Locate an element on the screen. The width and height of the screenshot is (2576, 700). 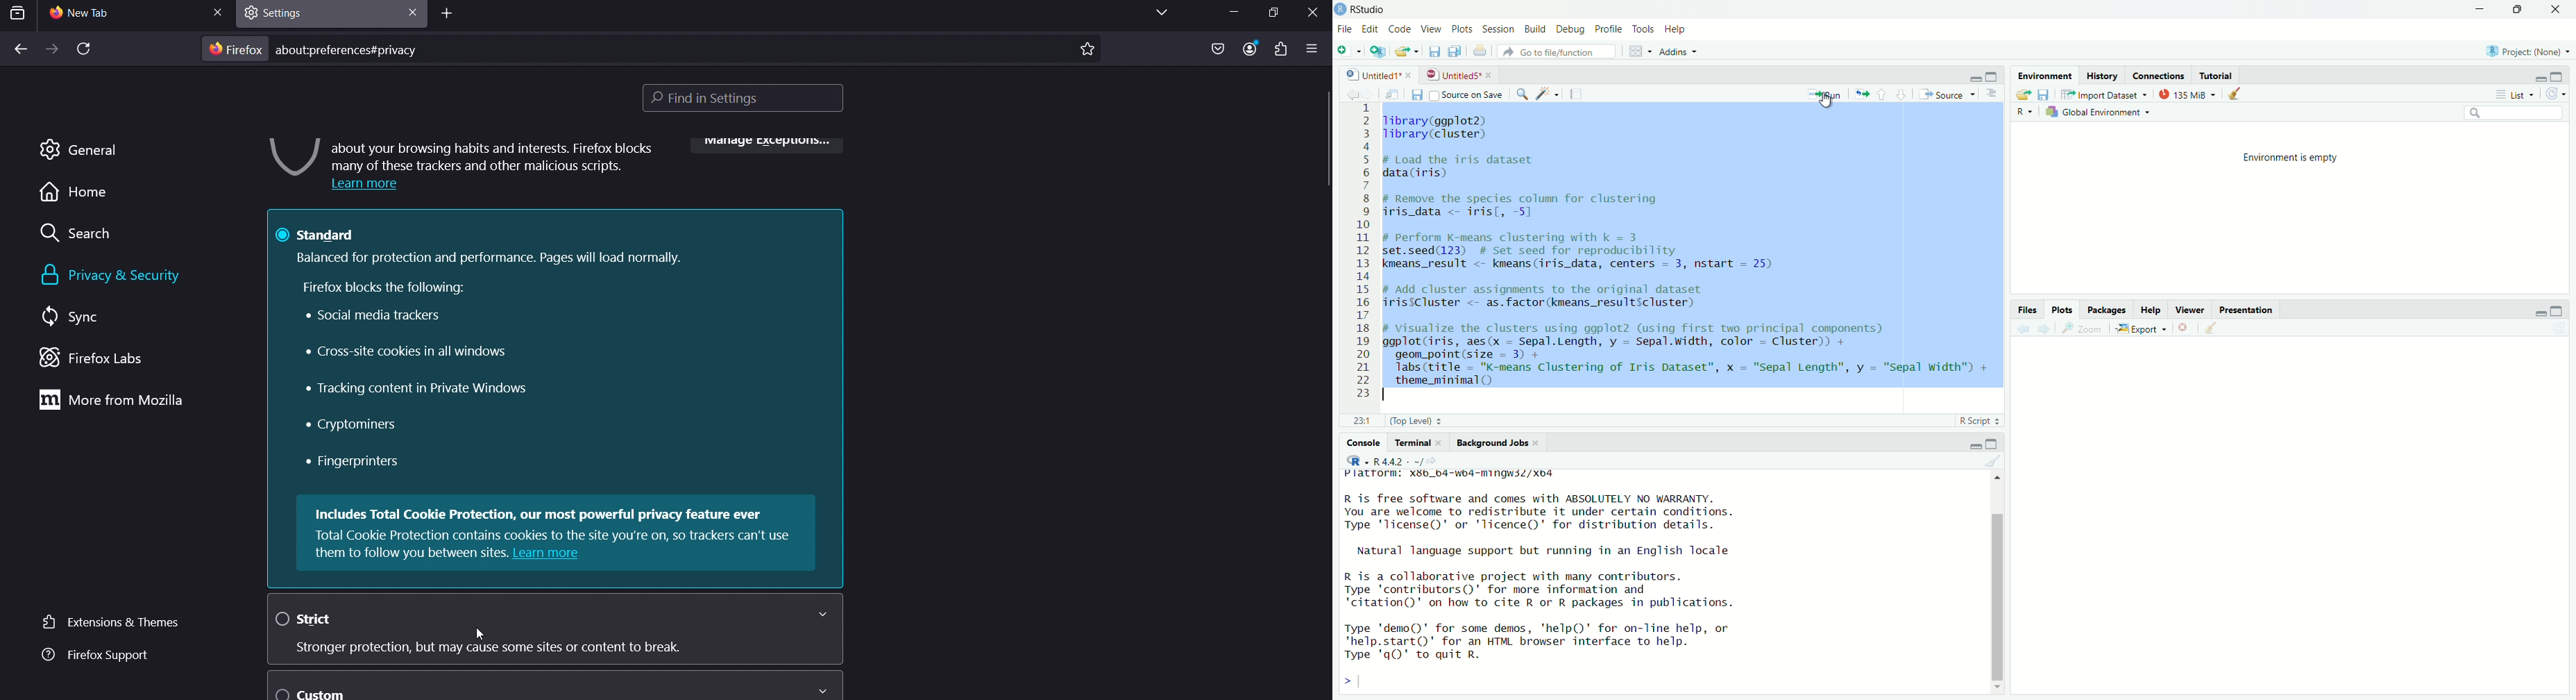
R 4.4.2 . ~/ is located at coordinates (1397, 461).